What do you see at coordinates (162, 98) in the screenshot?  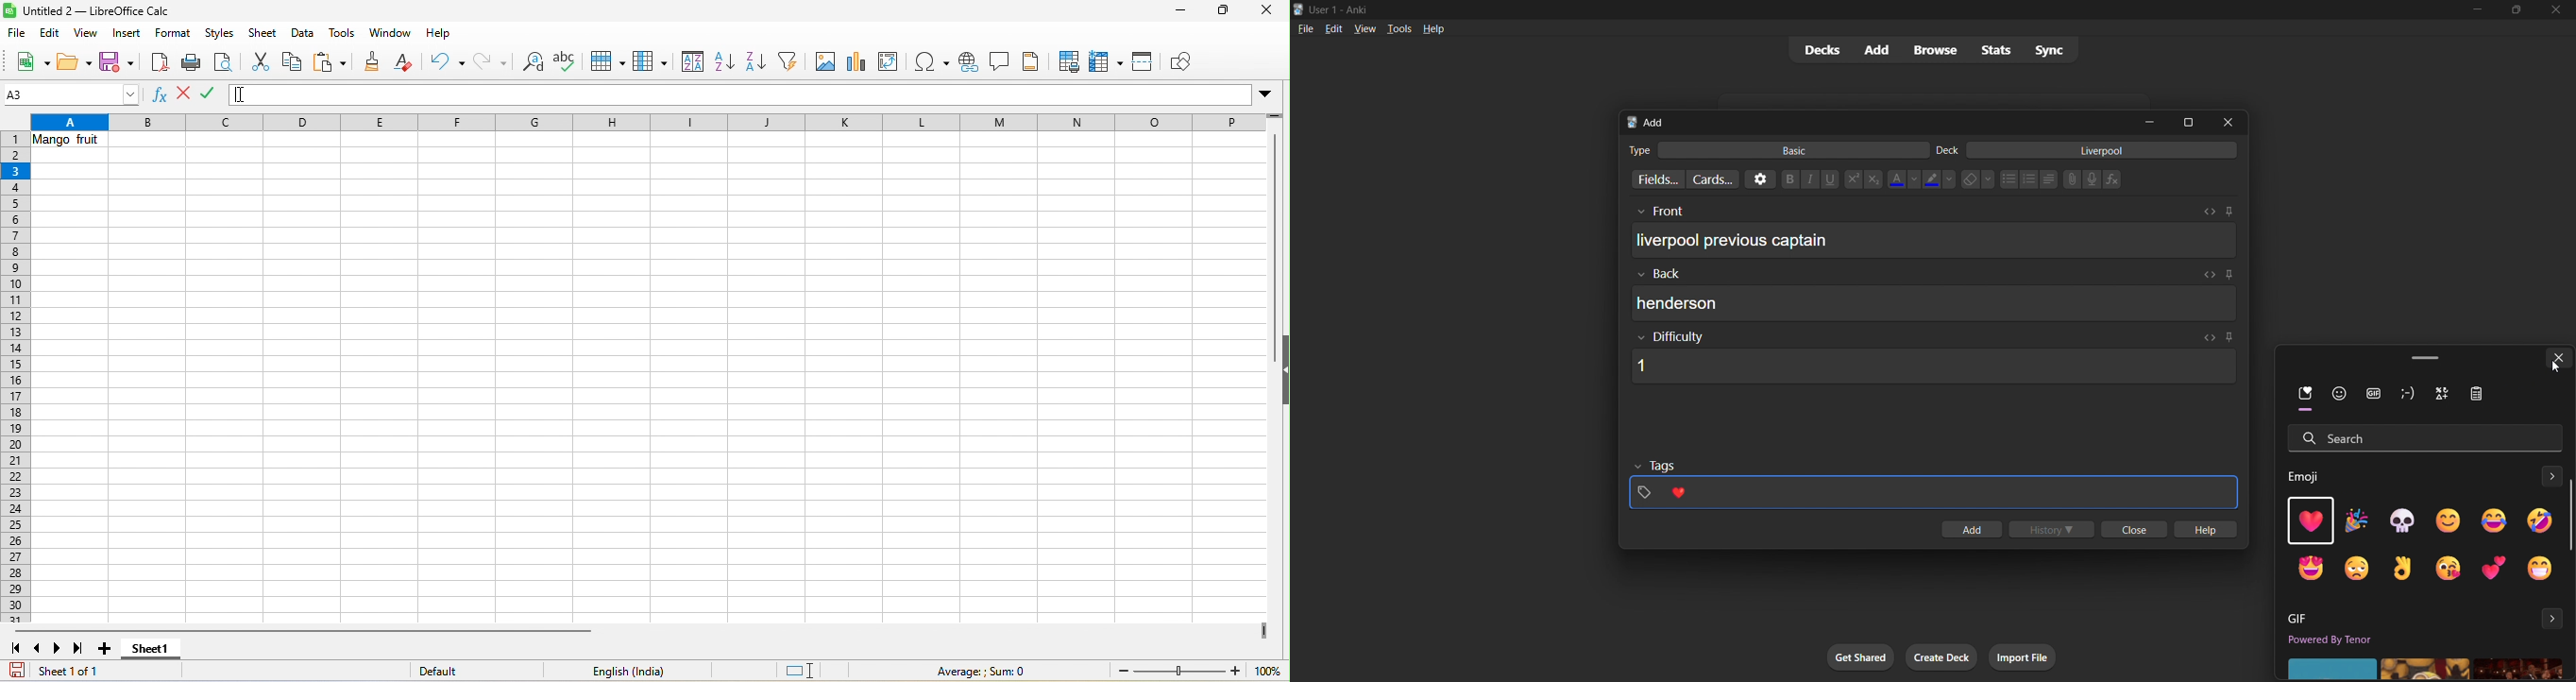 I see `function wizard` at bounding box center [162, 98].